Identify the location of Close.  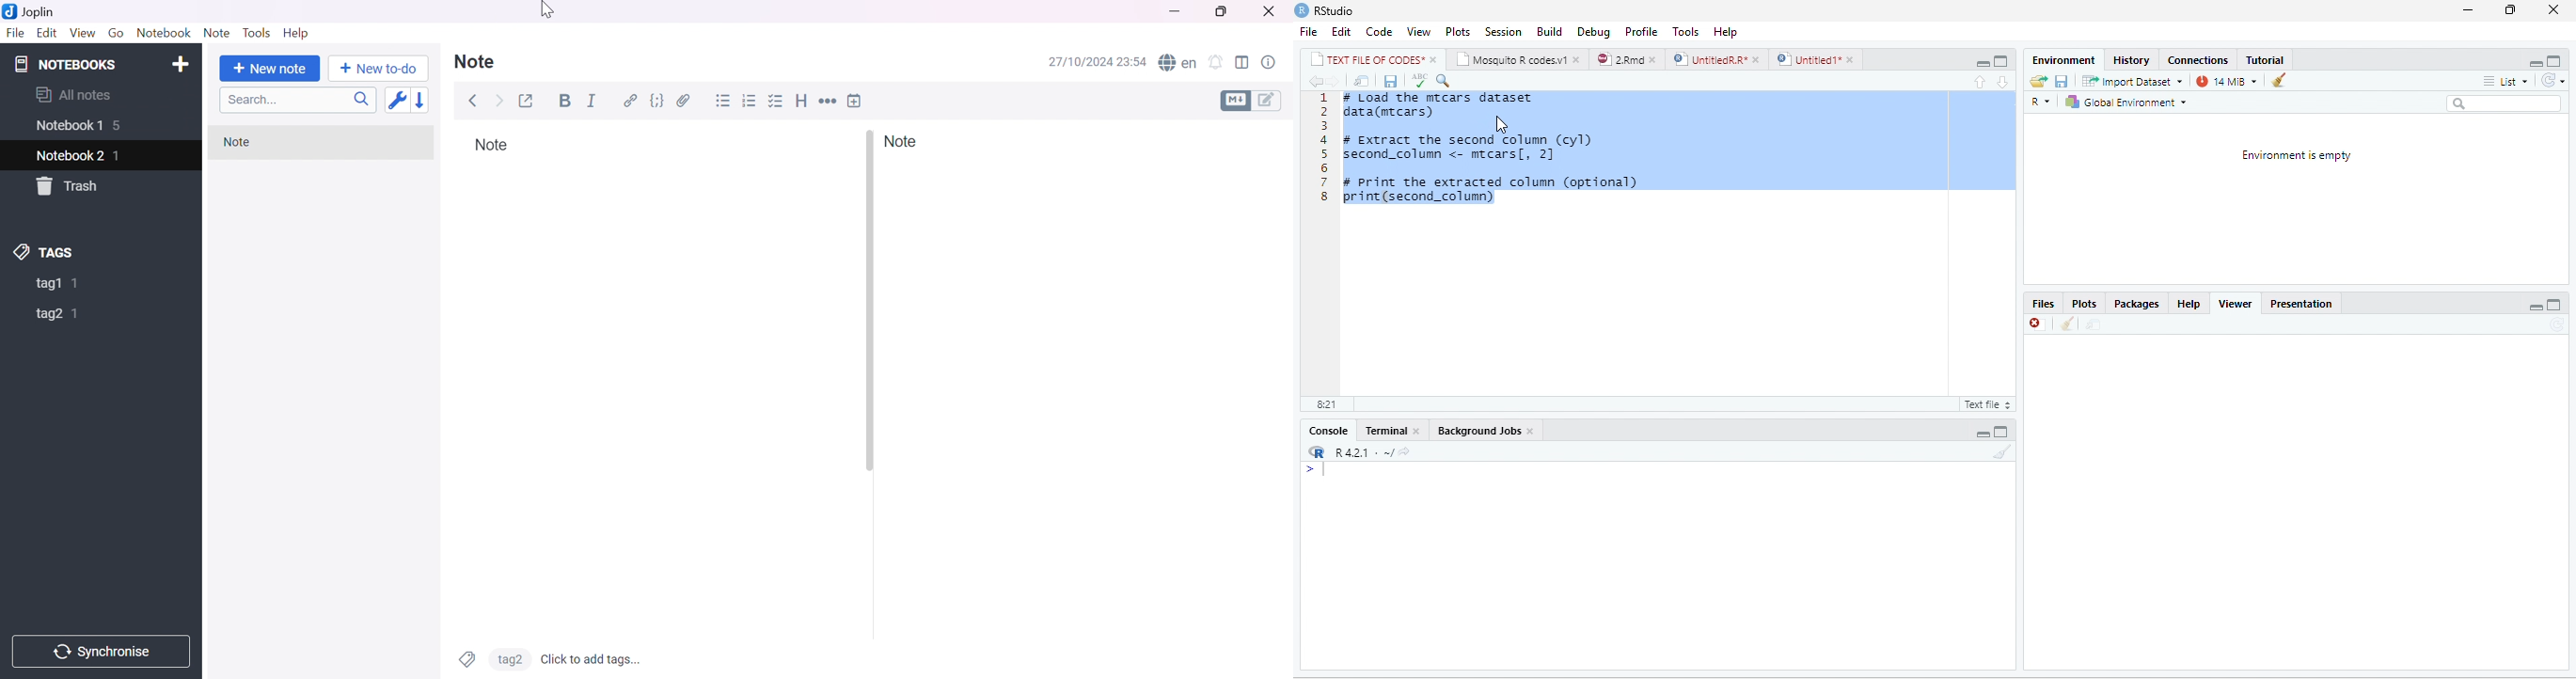
(1267, 10).